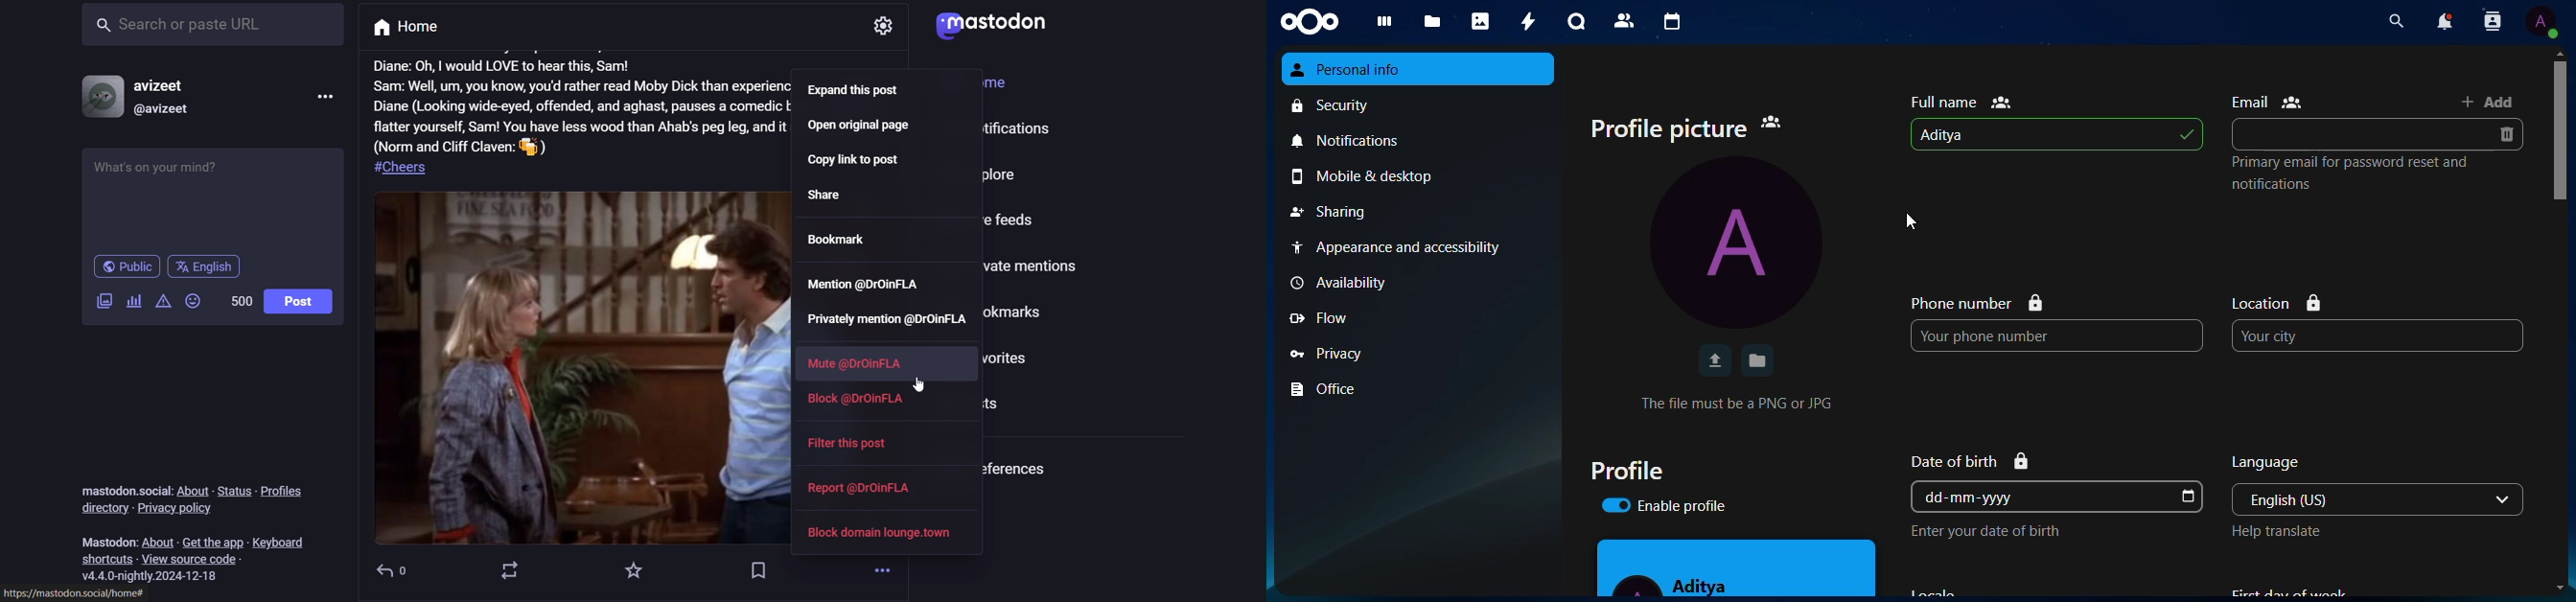  Describe the element at coordinates (1420, 389) in the screenshot. I see `office` at that location.